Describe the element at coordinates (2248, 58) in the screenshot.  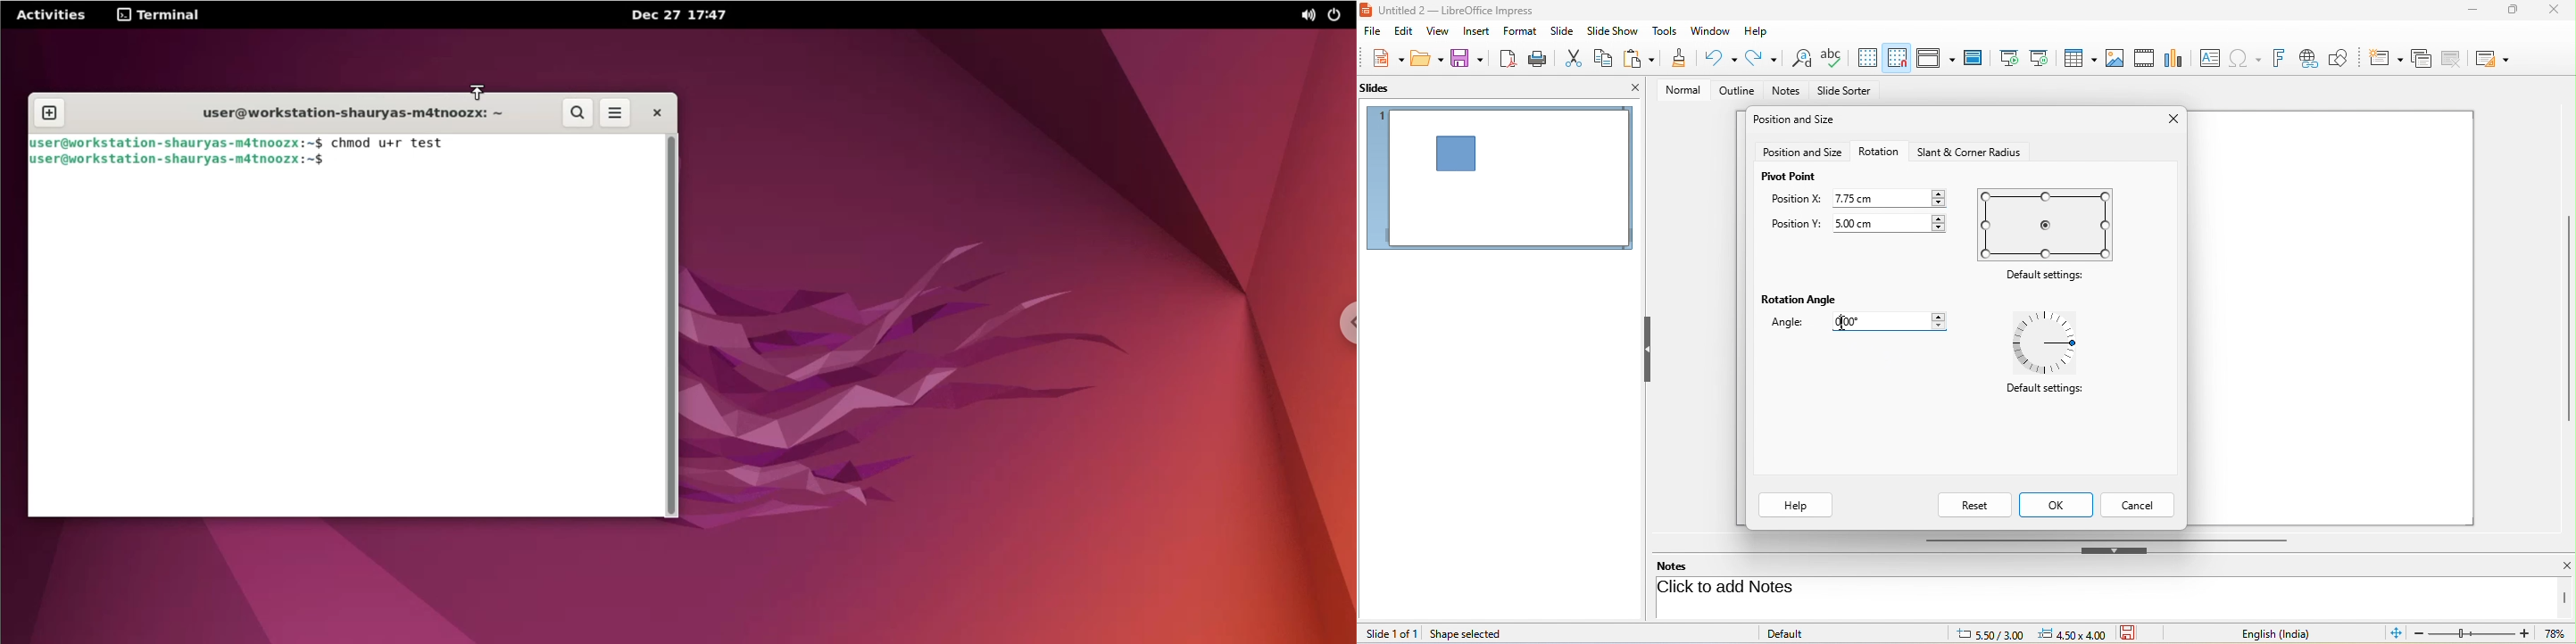
I see `special character` at that location.